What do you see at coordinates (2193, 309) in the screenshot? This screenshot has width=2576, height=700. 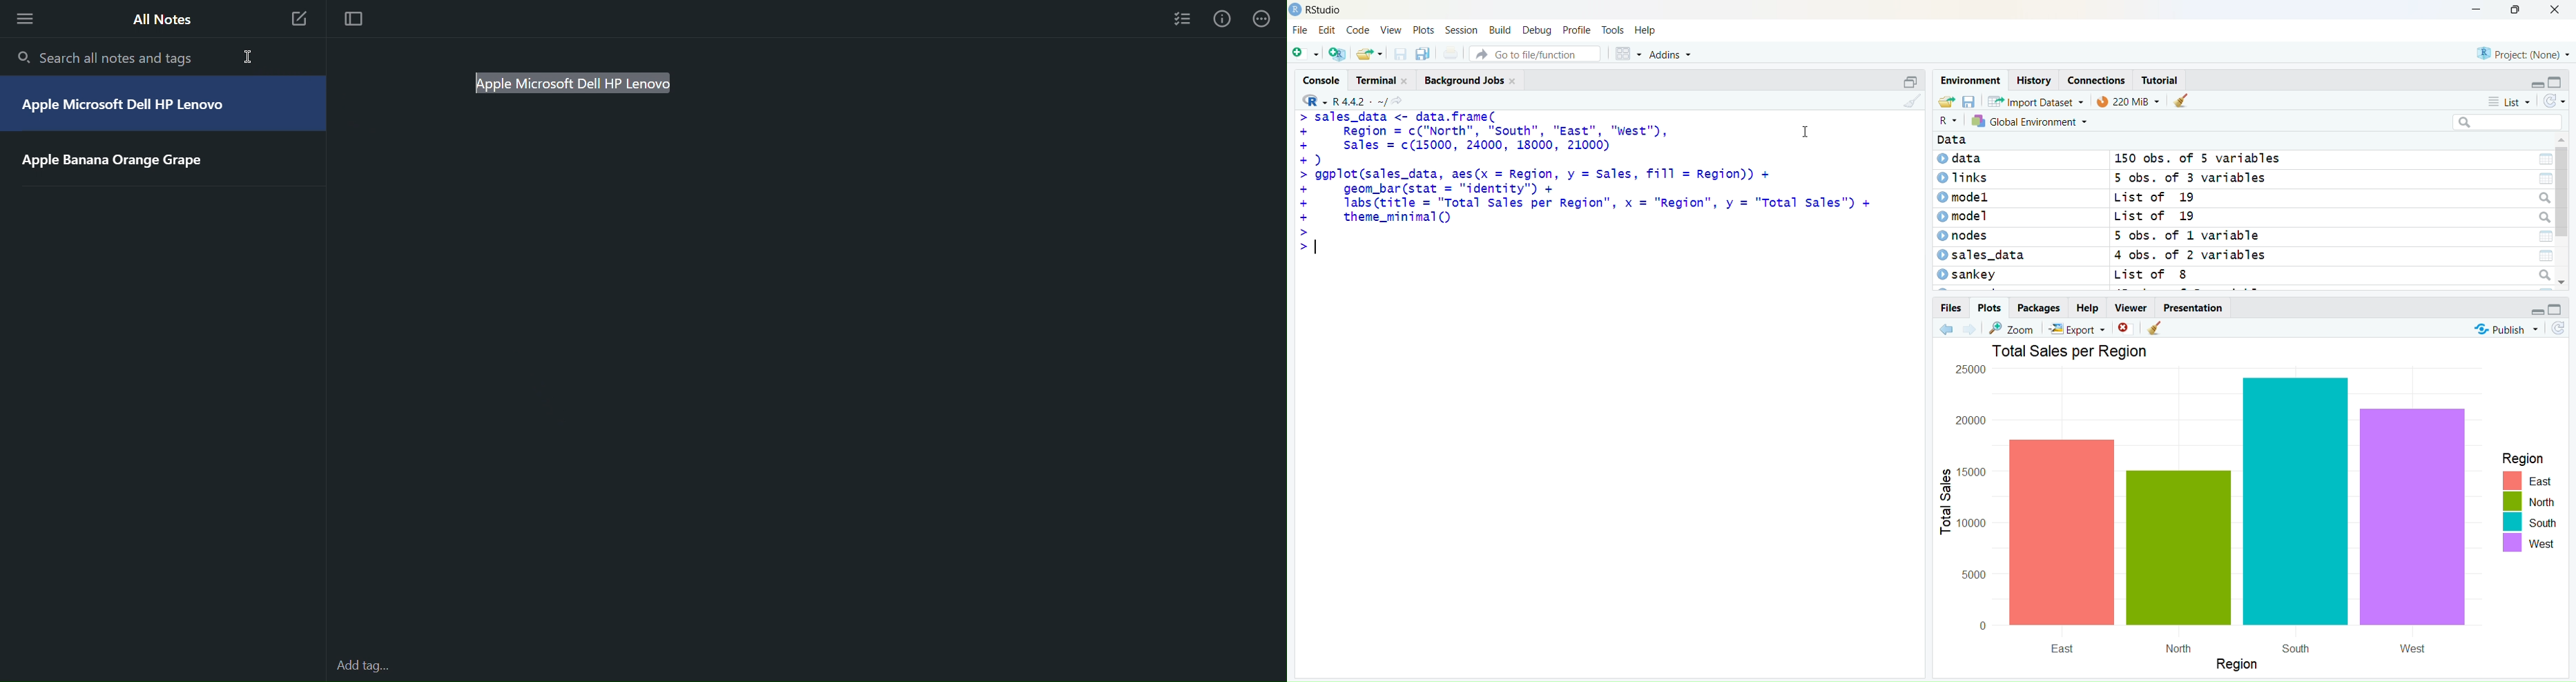 I see `wer Presentation` at bounding box center [2193, 309].